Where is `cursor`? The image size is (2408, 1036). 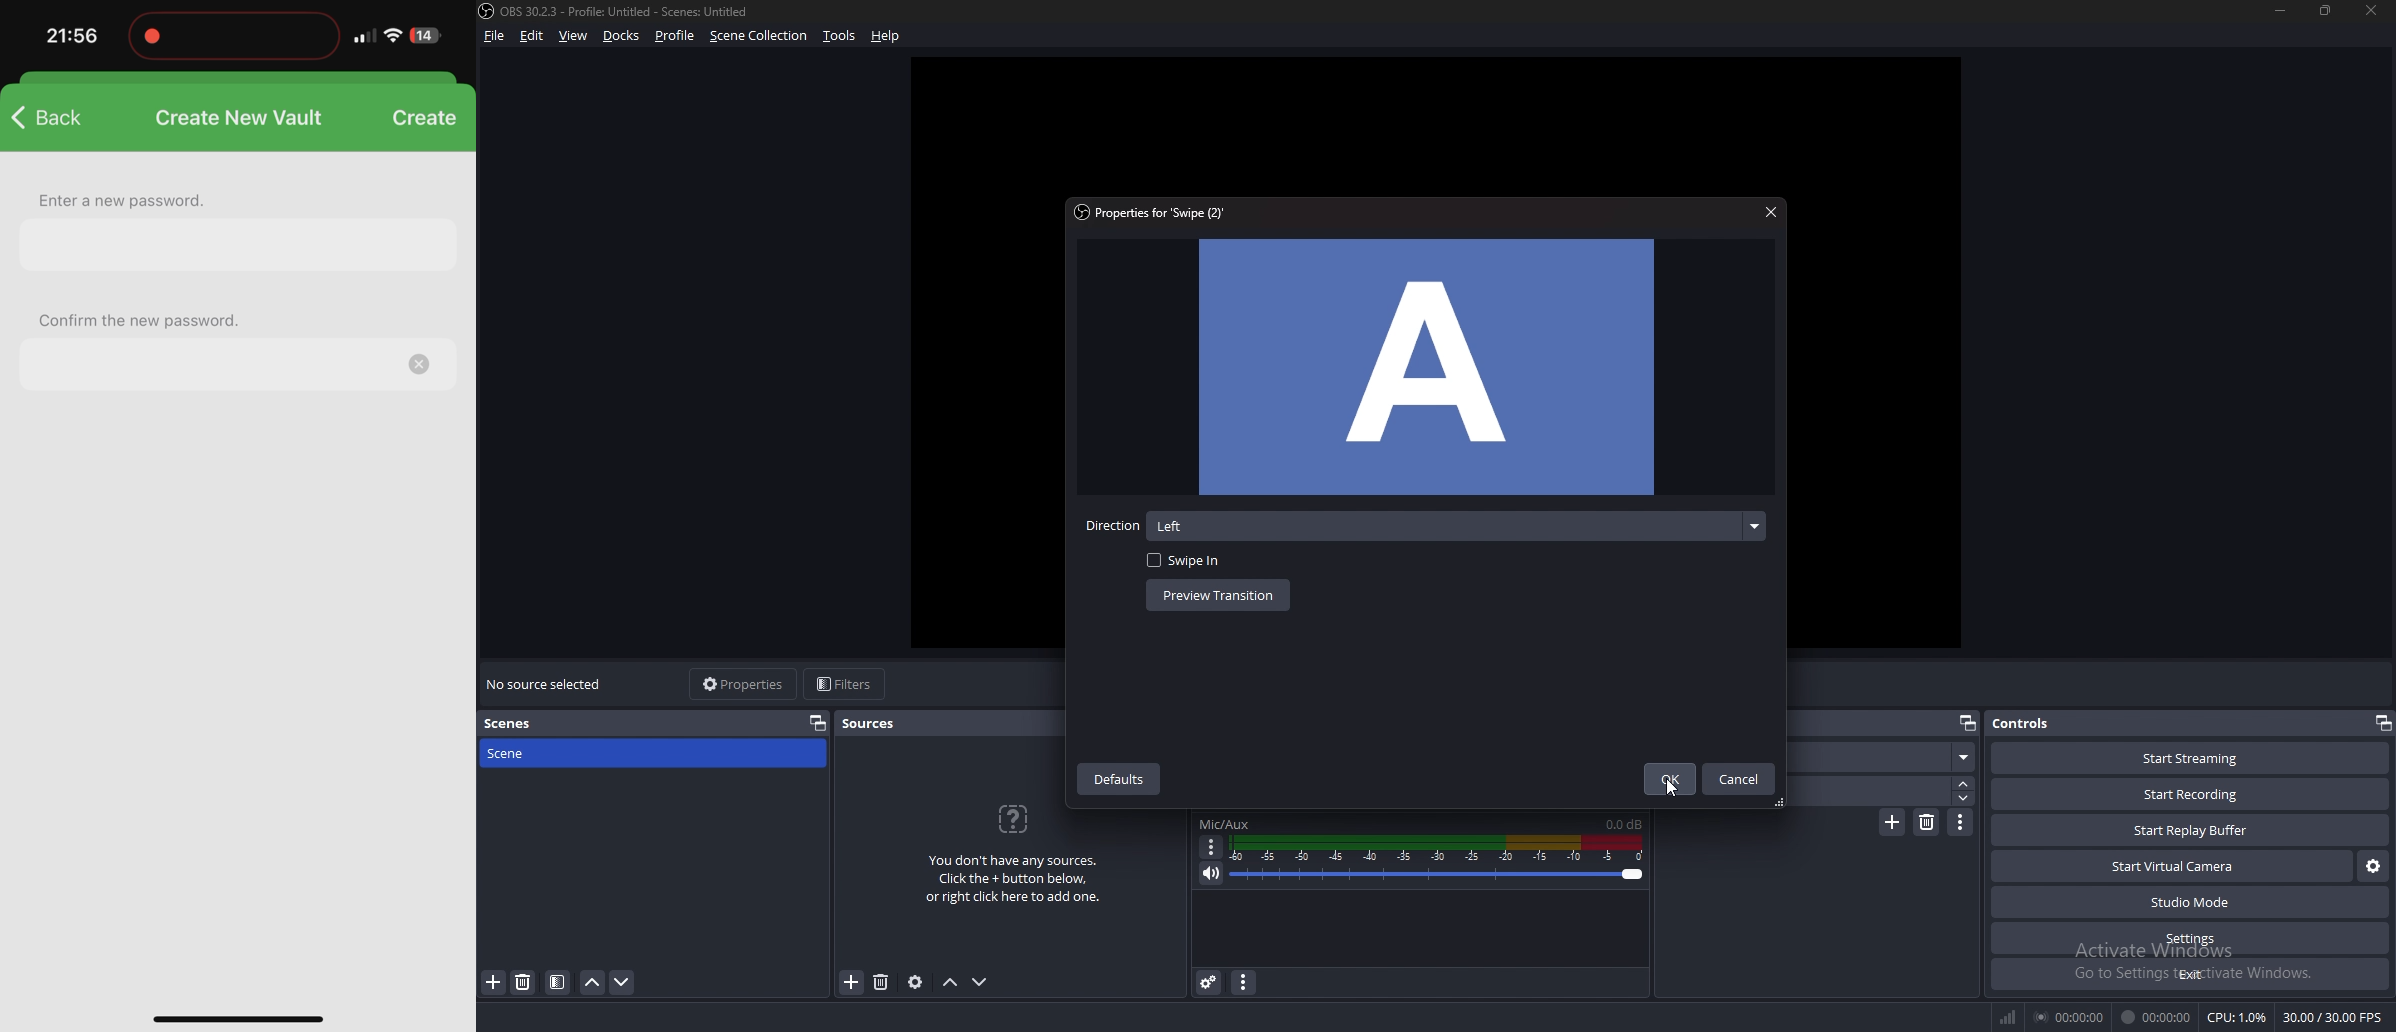
cursor is located at coordinates (1671, 789).